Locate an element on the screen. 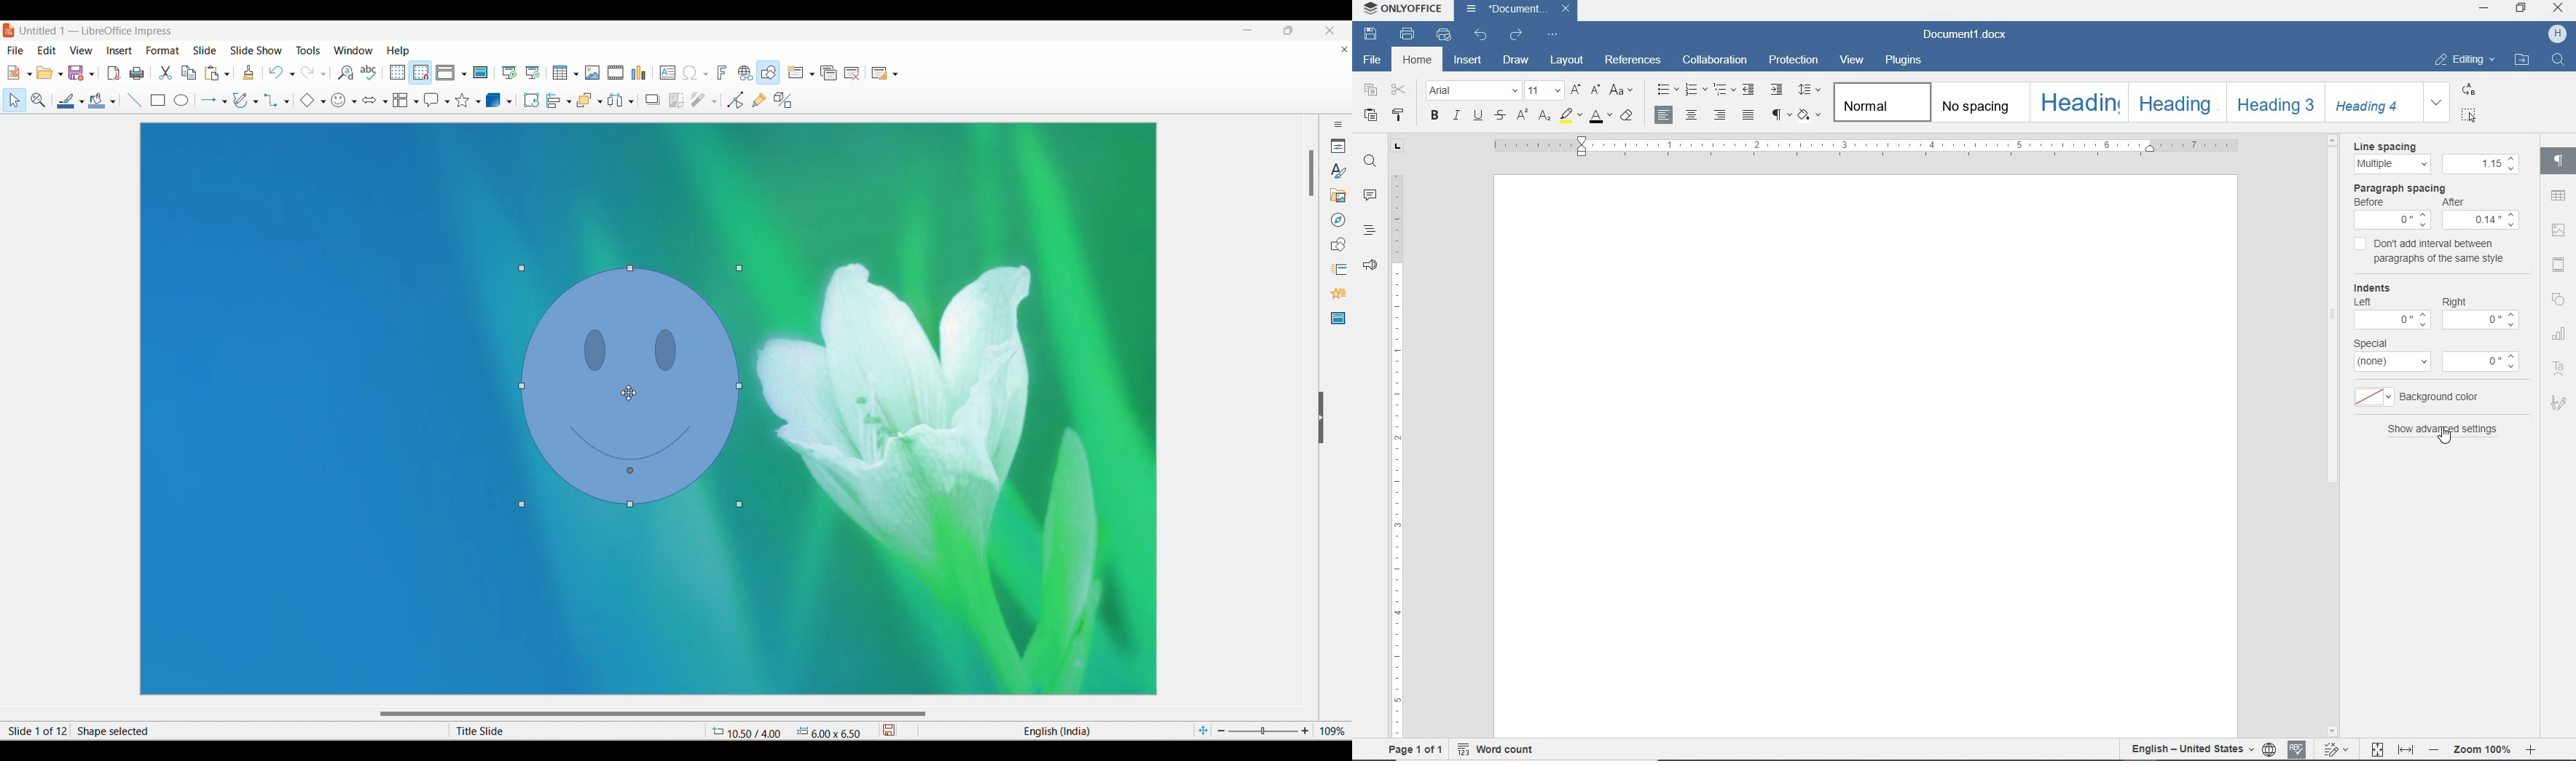  Redo is located at coordinates (308, 73).